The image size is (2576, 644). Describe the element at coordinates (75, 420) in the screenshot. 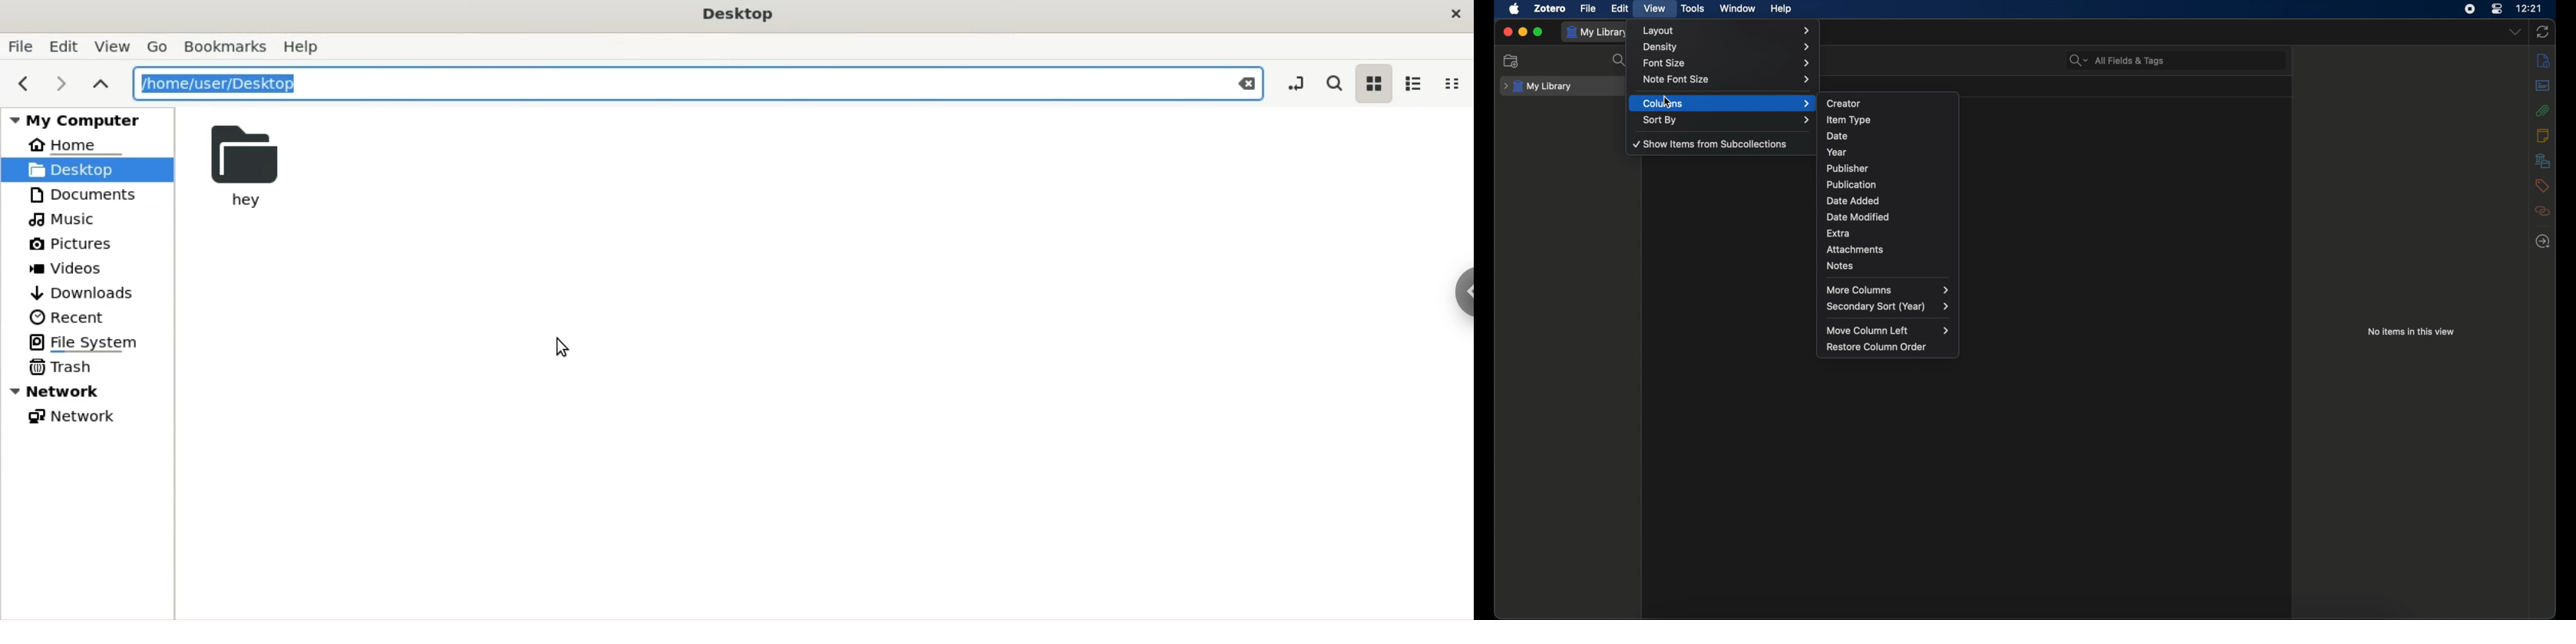

I see `Network` at that location.